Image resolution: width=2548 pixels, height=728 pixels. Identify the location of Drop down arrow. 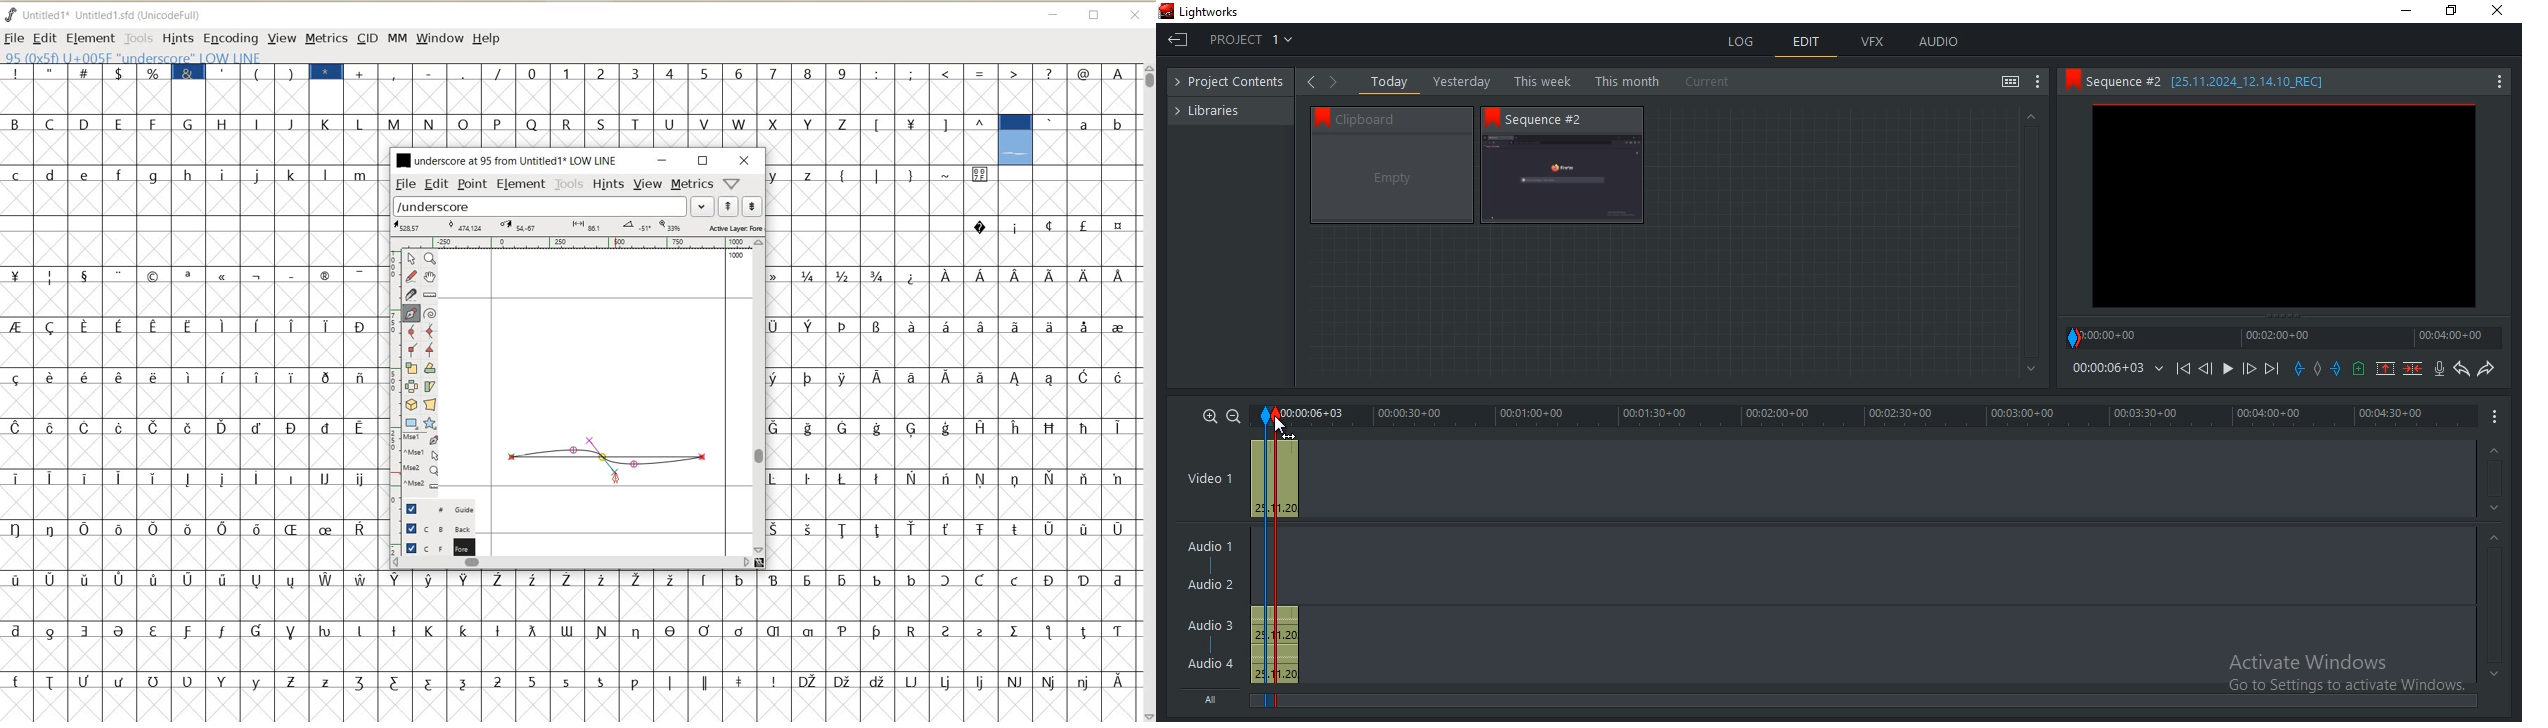
(2159, 369).